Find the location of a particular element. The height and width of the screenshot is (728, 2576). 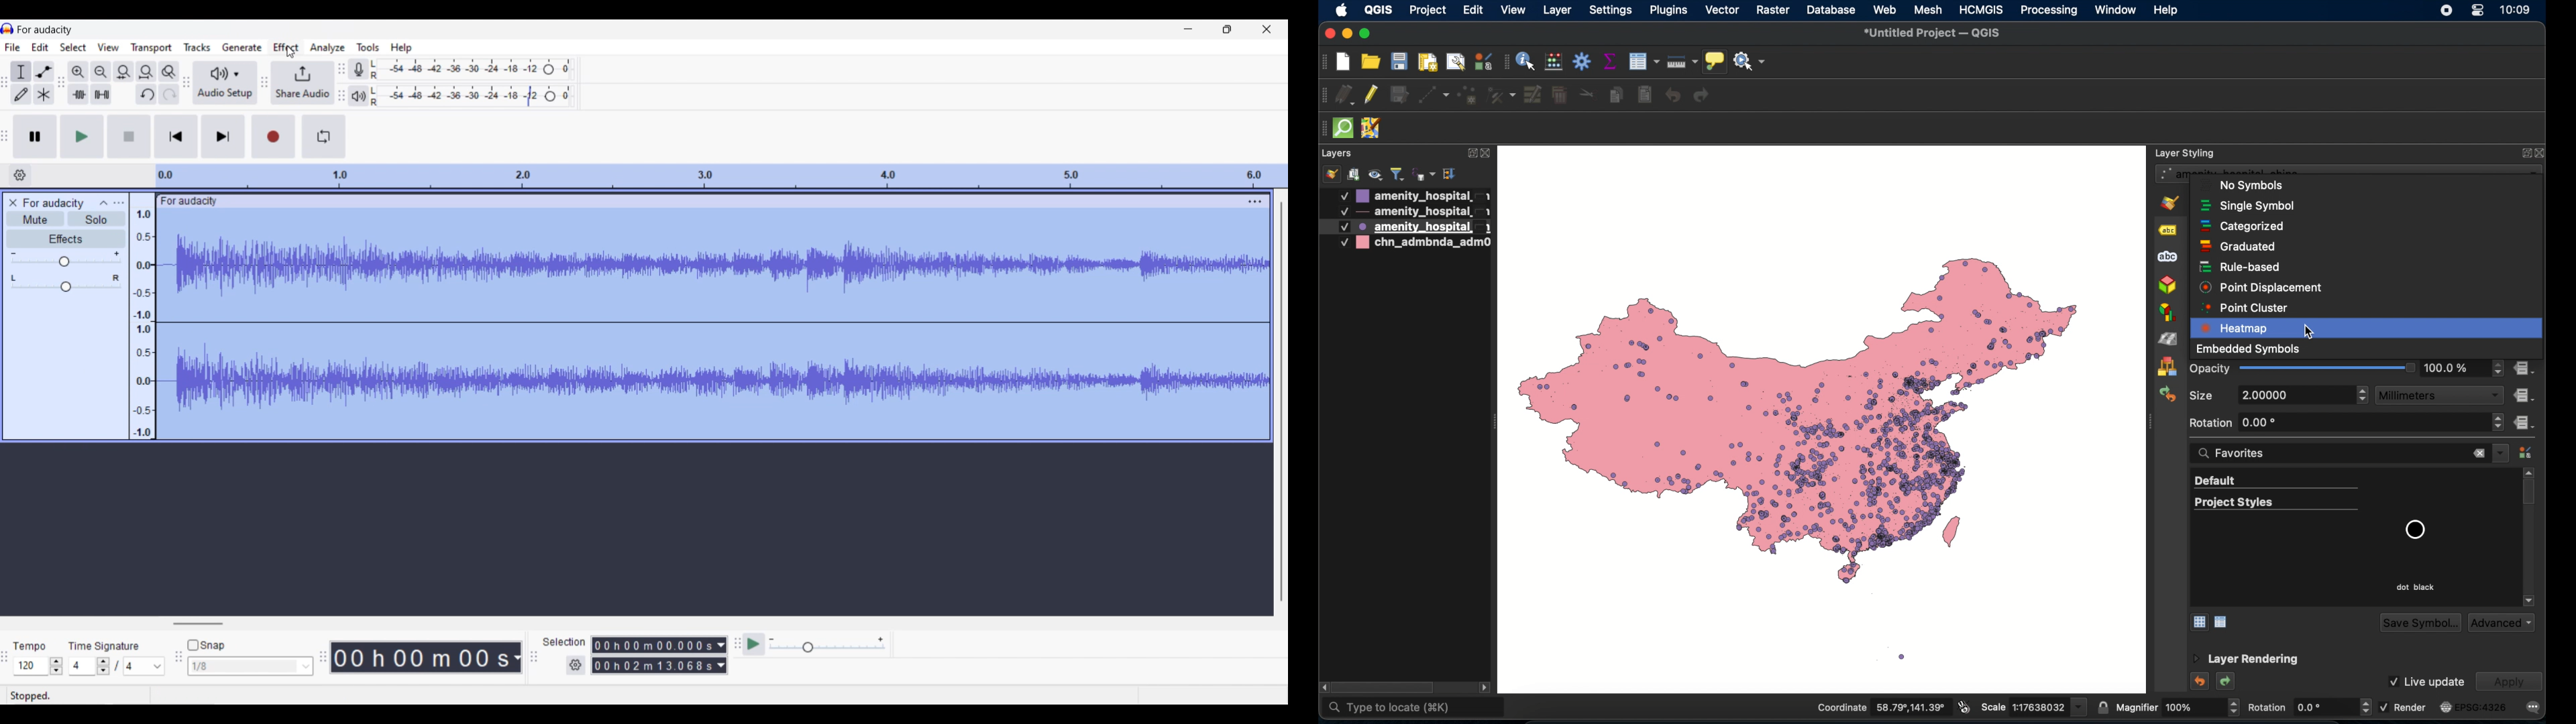

control center is located at coordinates (2479, 11).